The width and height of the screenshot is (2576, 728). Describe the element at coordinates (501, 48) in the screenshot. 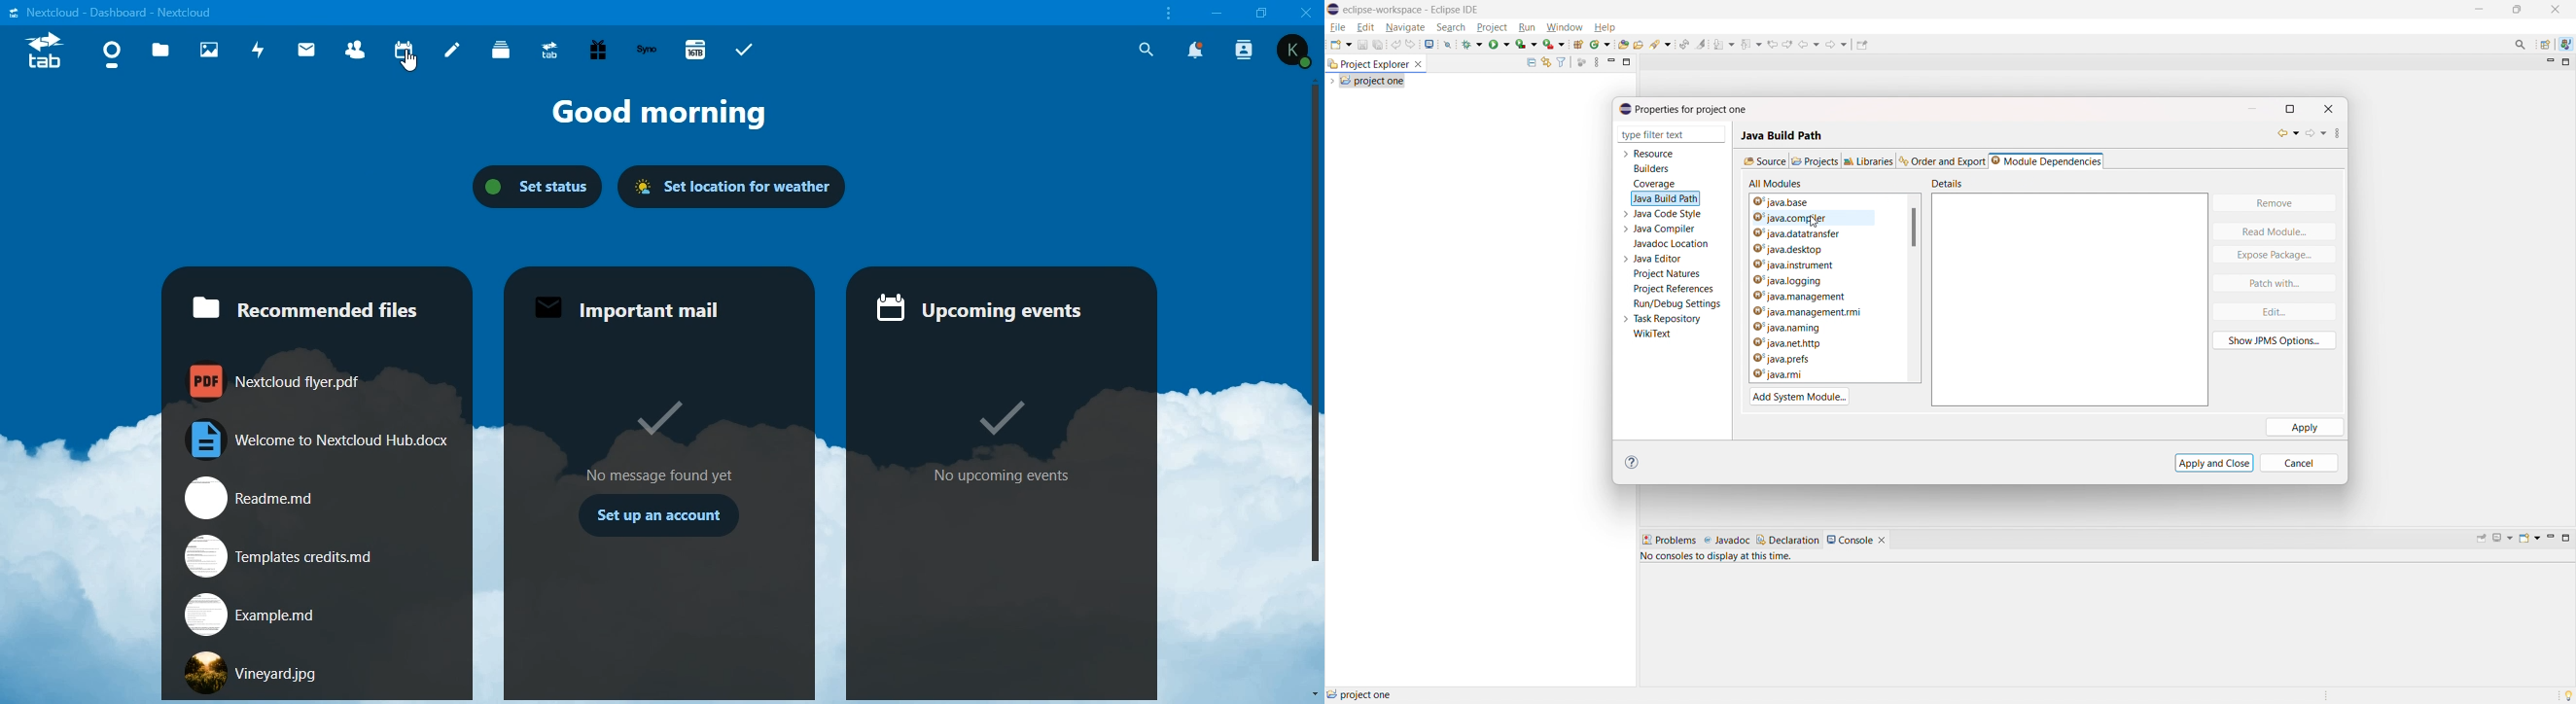

I see `deck` at that location.